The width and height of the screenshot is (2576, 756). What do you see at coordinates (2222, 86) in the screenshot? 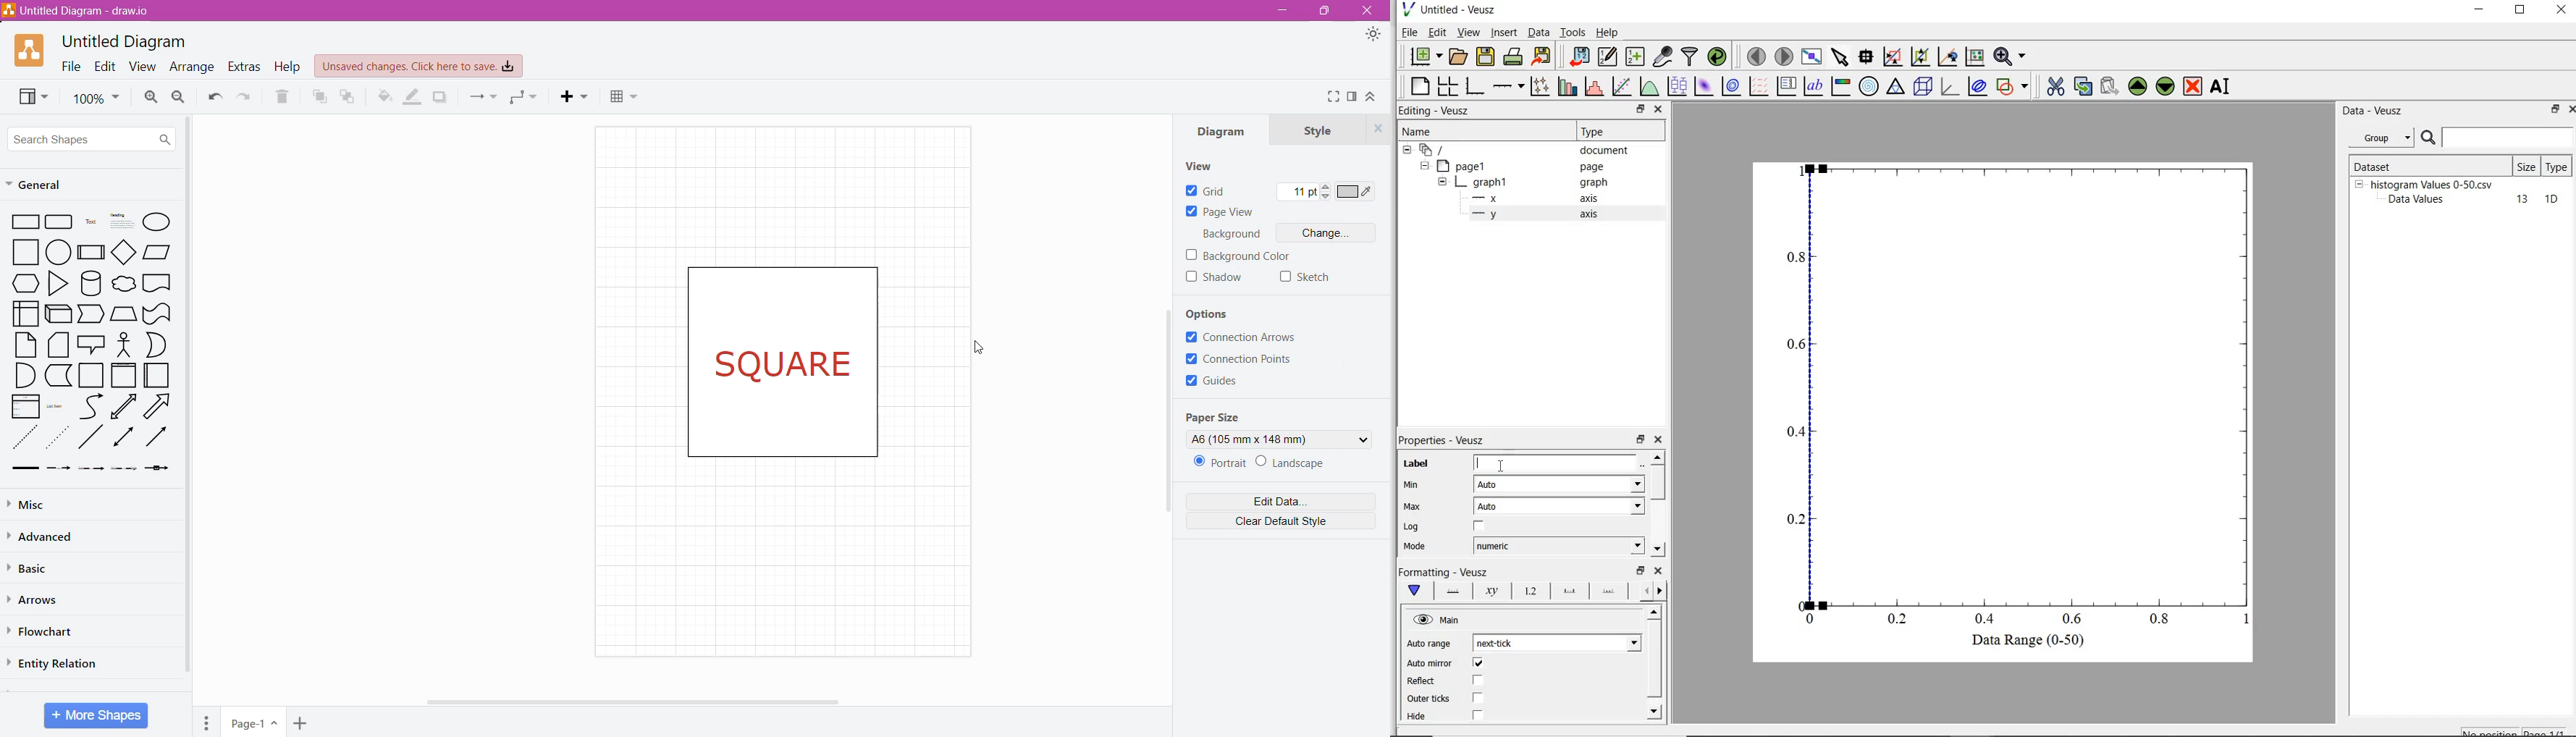
I see `rename the selected widget` at bounding box center [2222, 86].